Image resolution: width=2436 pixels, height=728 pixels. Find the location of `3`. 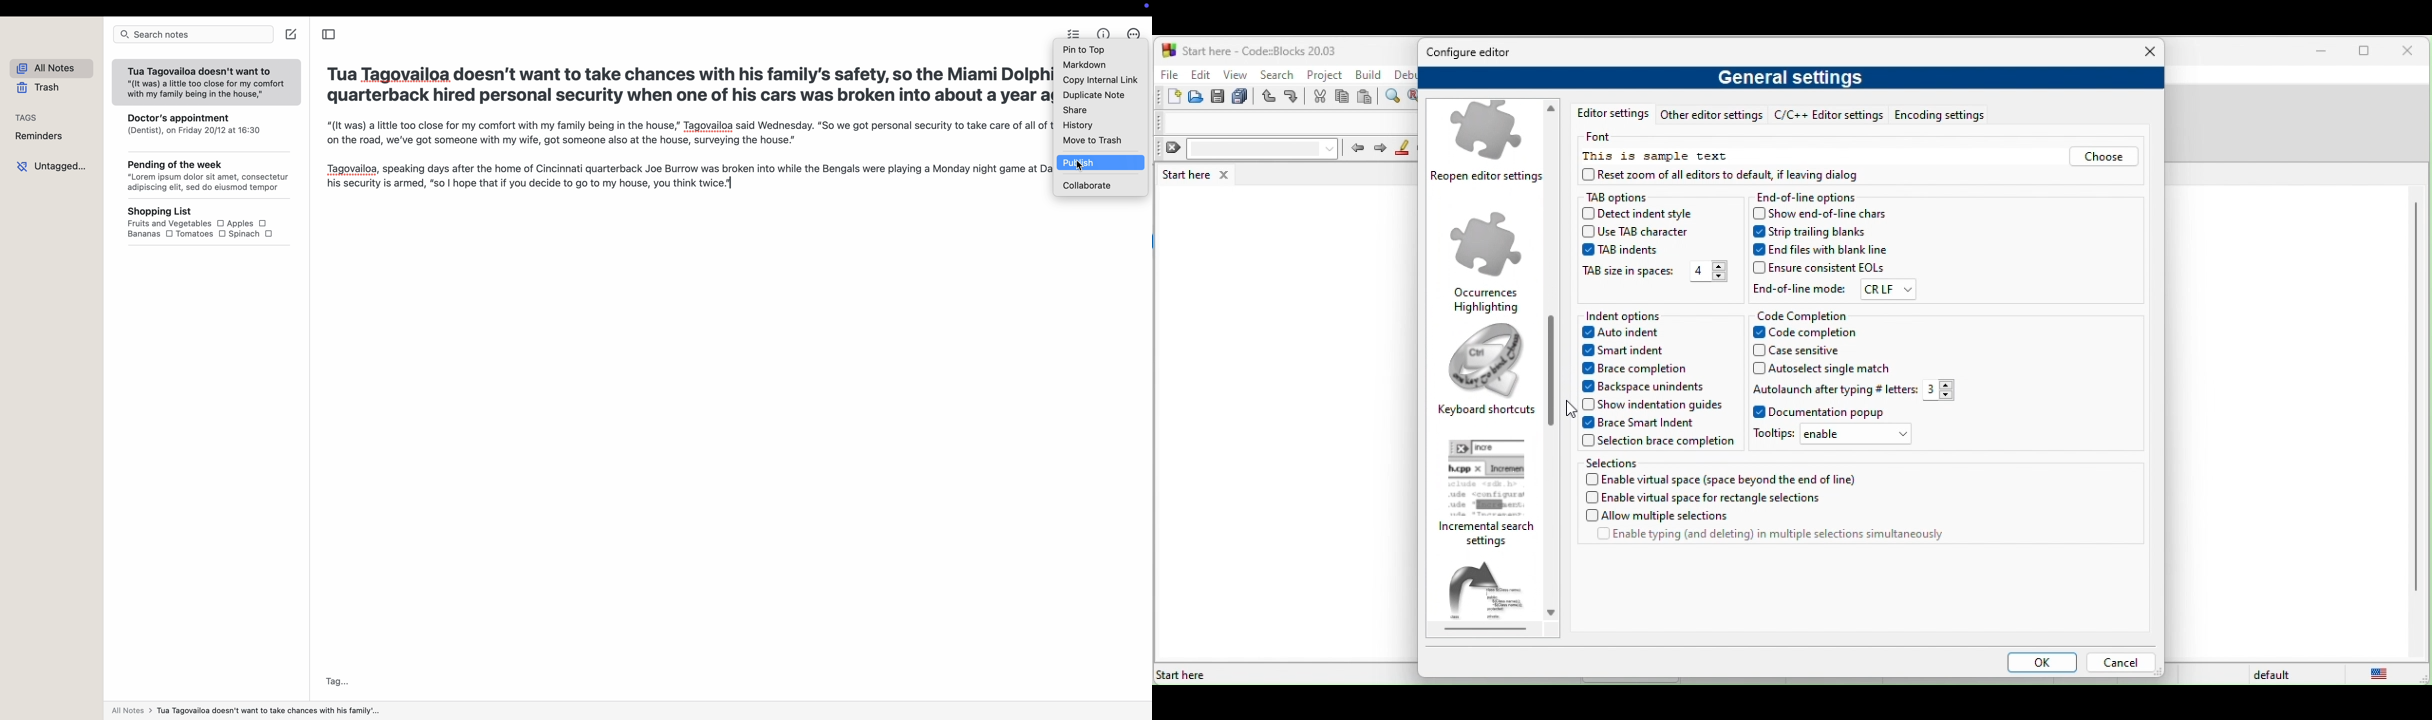

3 is located at coordinates (1945, 390).